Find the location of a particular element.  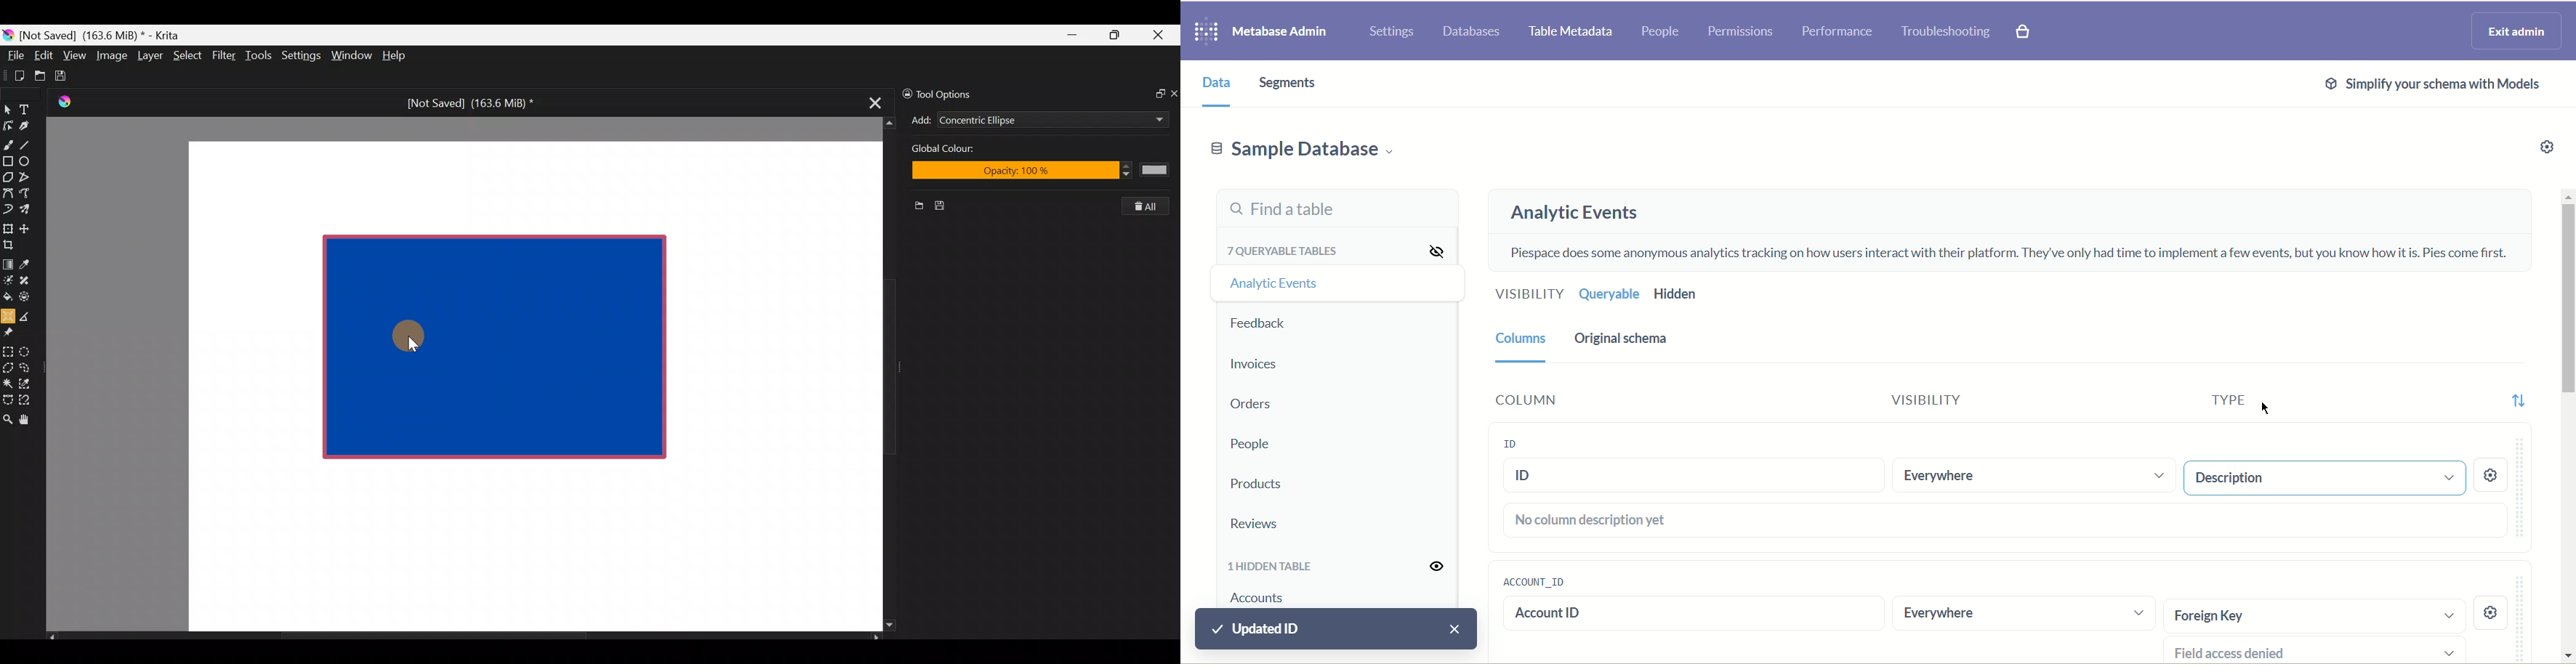

simplify your schema with models is located at coordinates (2435, 86).